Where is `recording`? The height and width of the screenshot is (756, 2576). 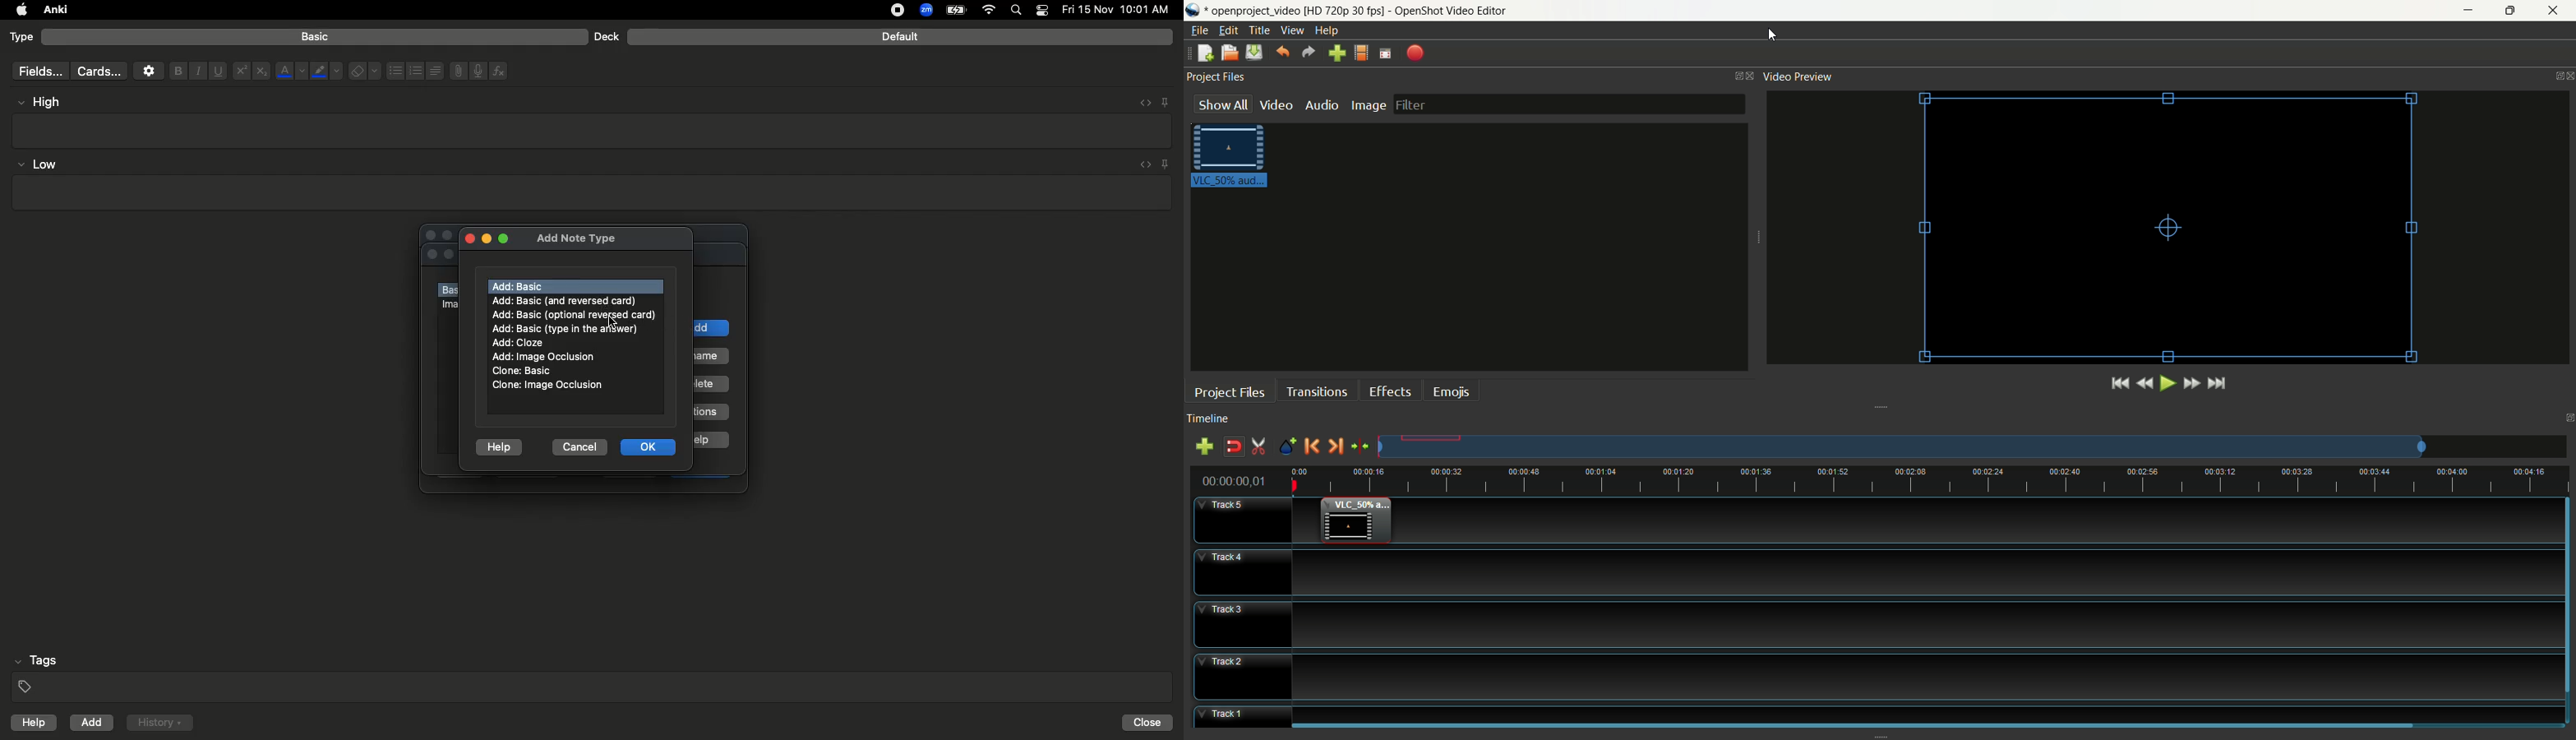 recording is located at coordinates (888, 10).